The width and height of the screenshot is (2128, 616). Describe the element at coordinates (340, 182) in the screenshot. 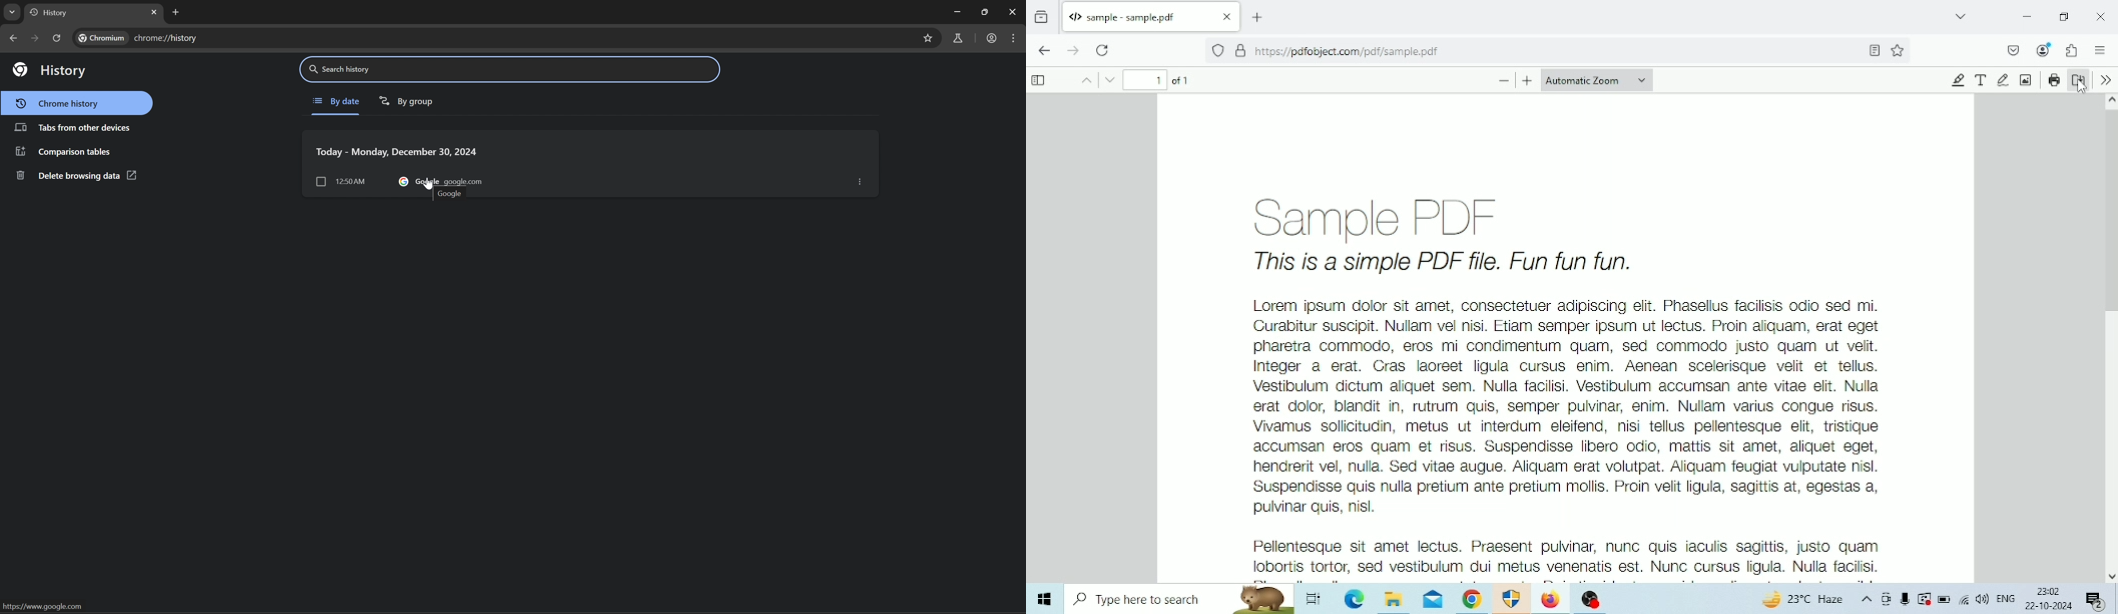

I see `12:50 am` at that location.